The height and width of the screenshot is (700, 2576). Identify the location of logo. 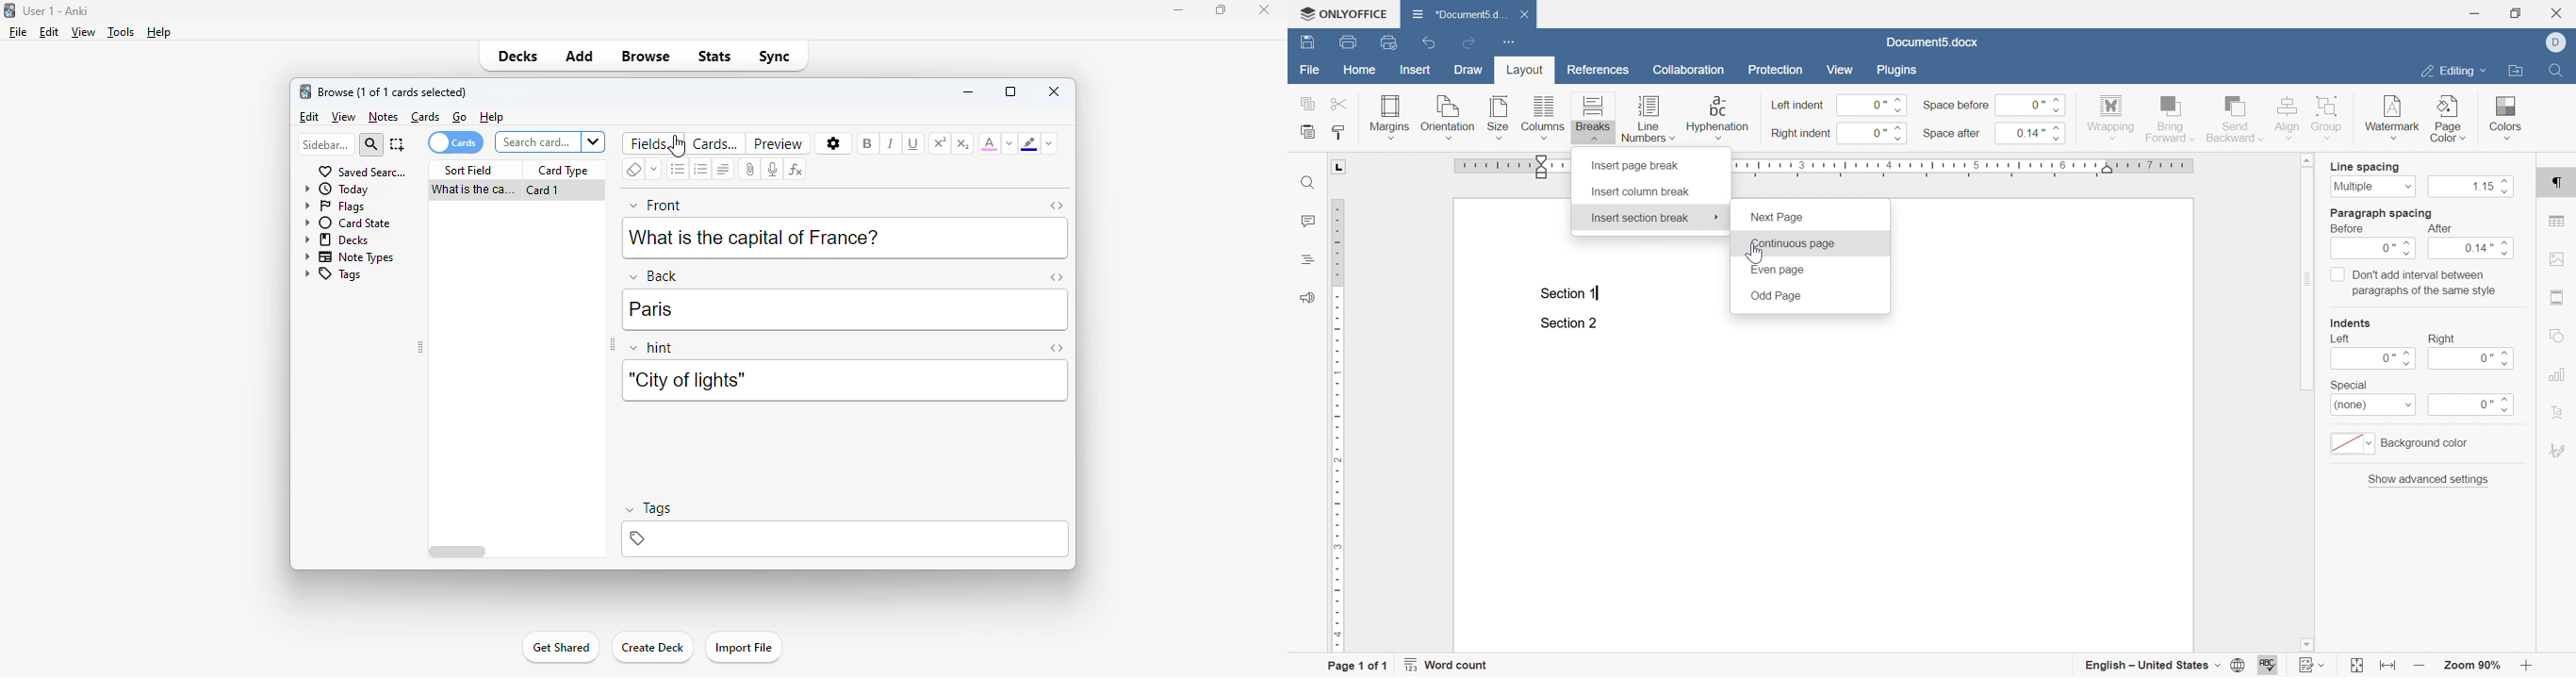
(8, 9).